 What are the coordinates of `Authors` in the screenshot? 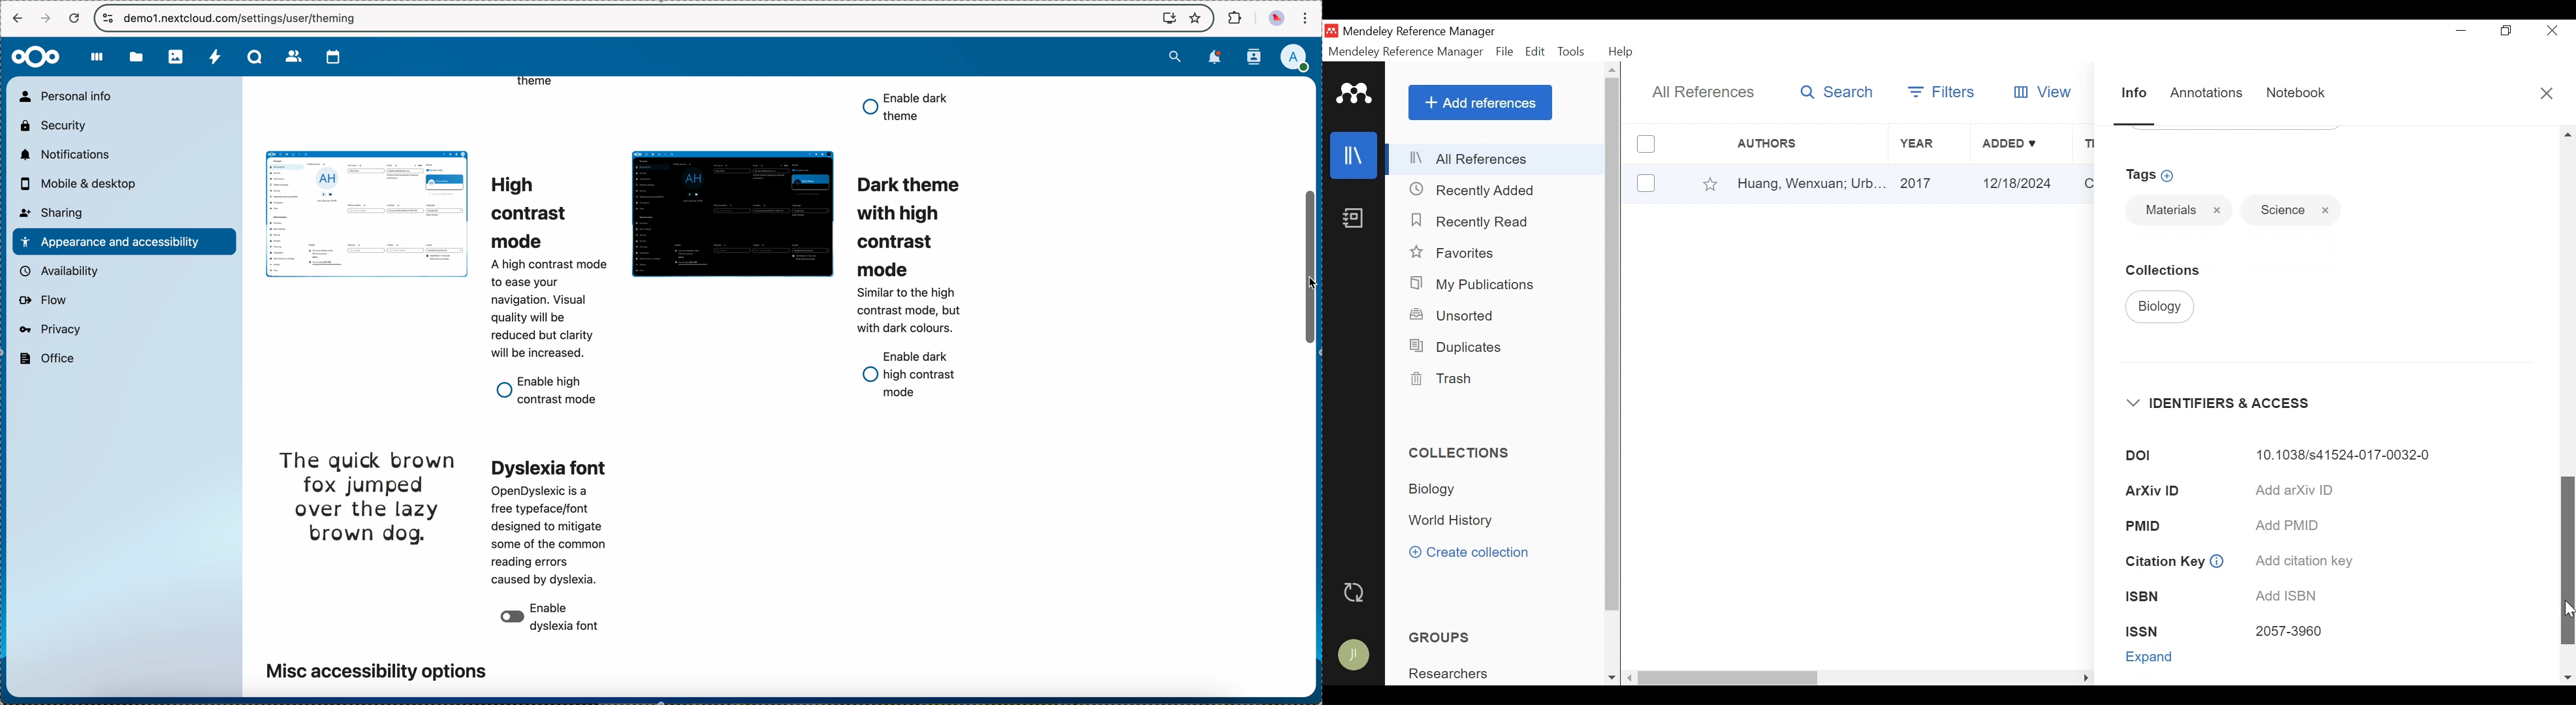 It's located at (1780, 144).